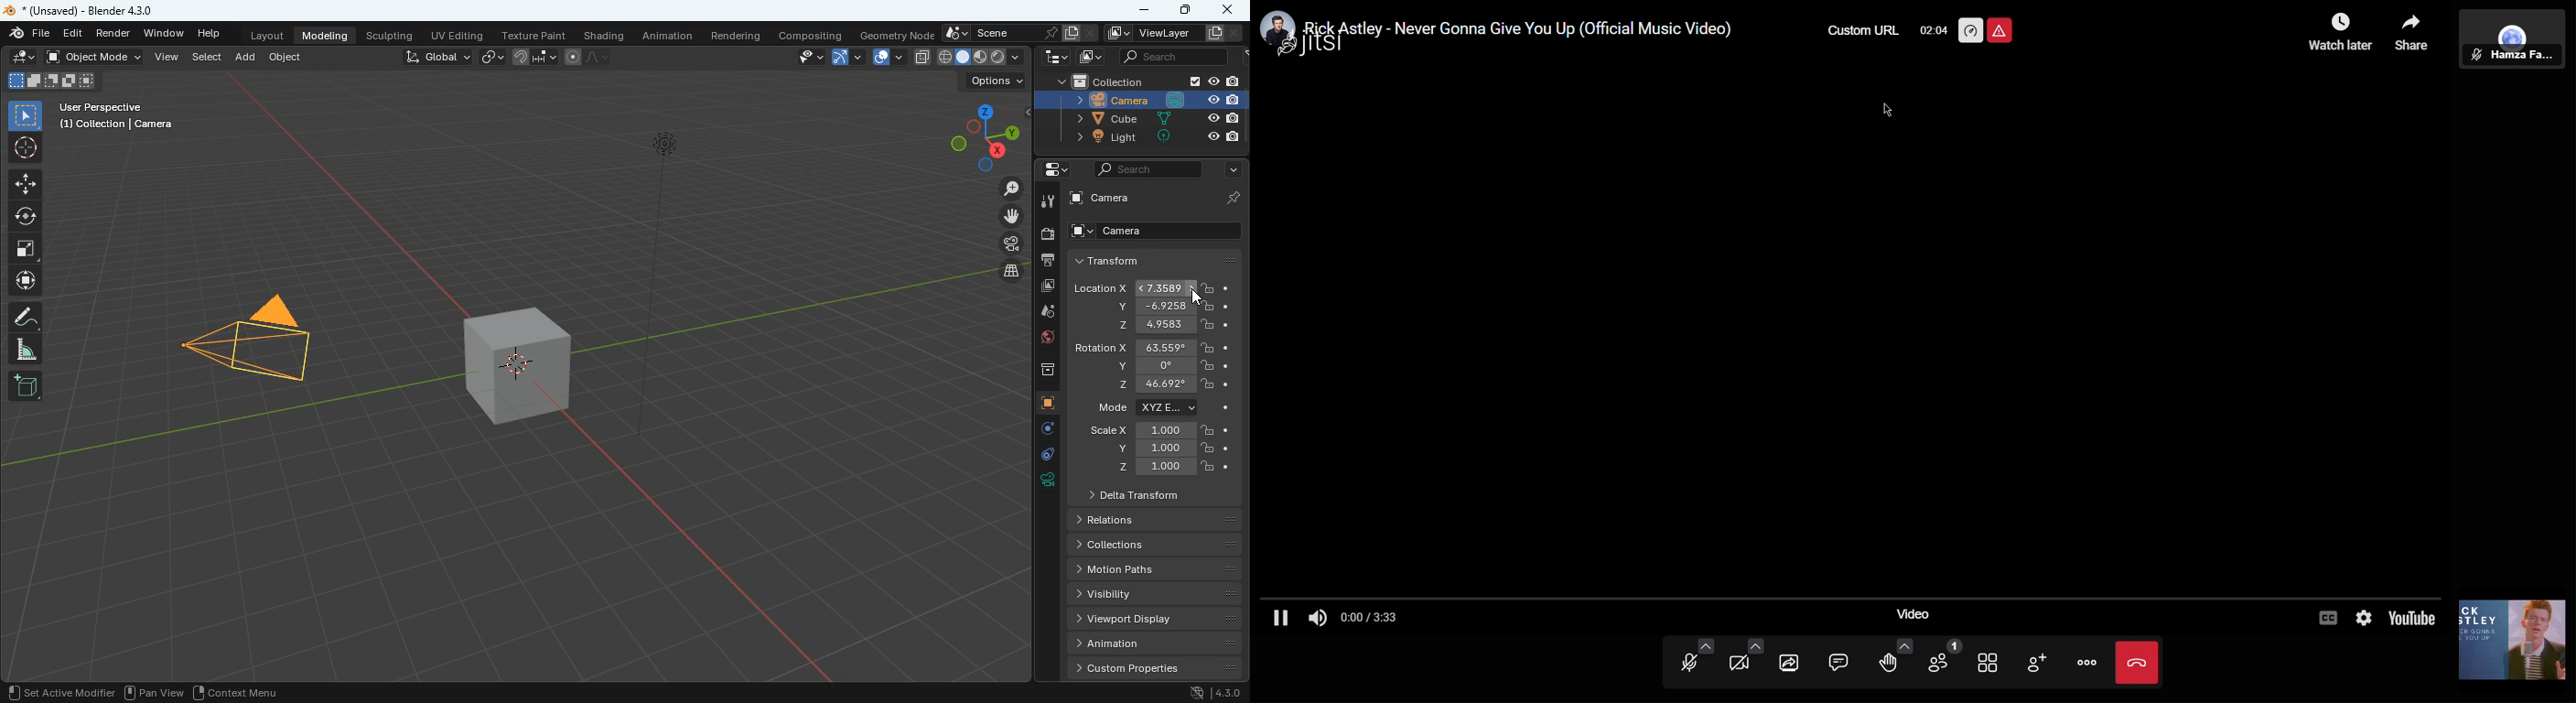 This screenshot has height=728, width=2576. What do you see at coordinates (1040, 429) in the screenshot?
I see `settings` at bounding box center [1040, 429].